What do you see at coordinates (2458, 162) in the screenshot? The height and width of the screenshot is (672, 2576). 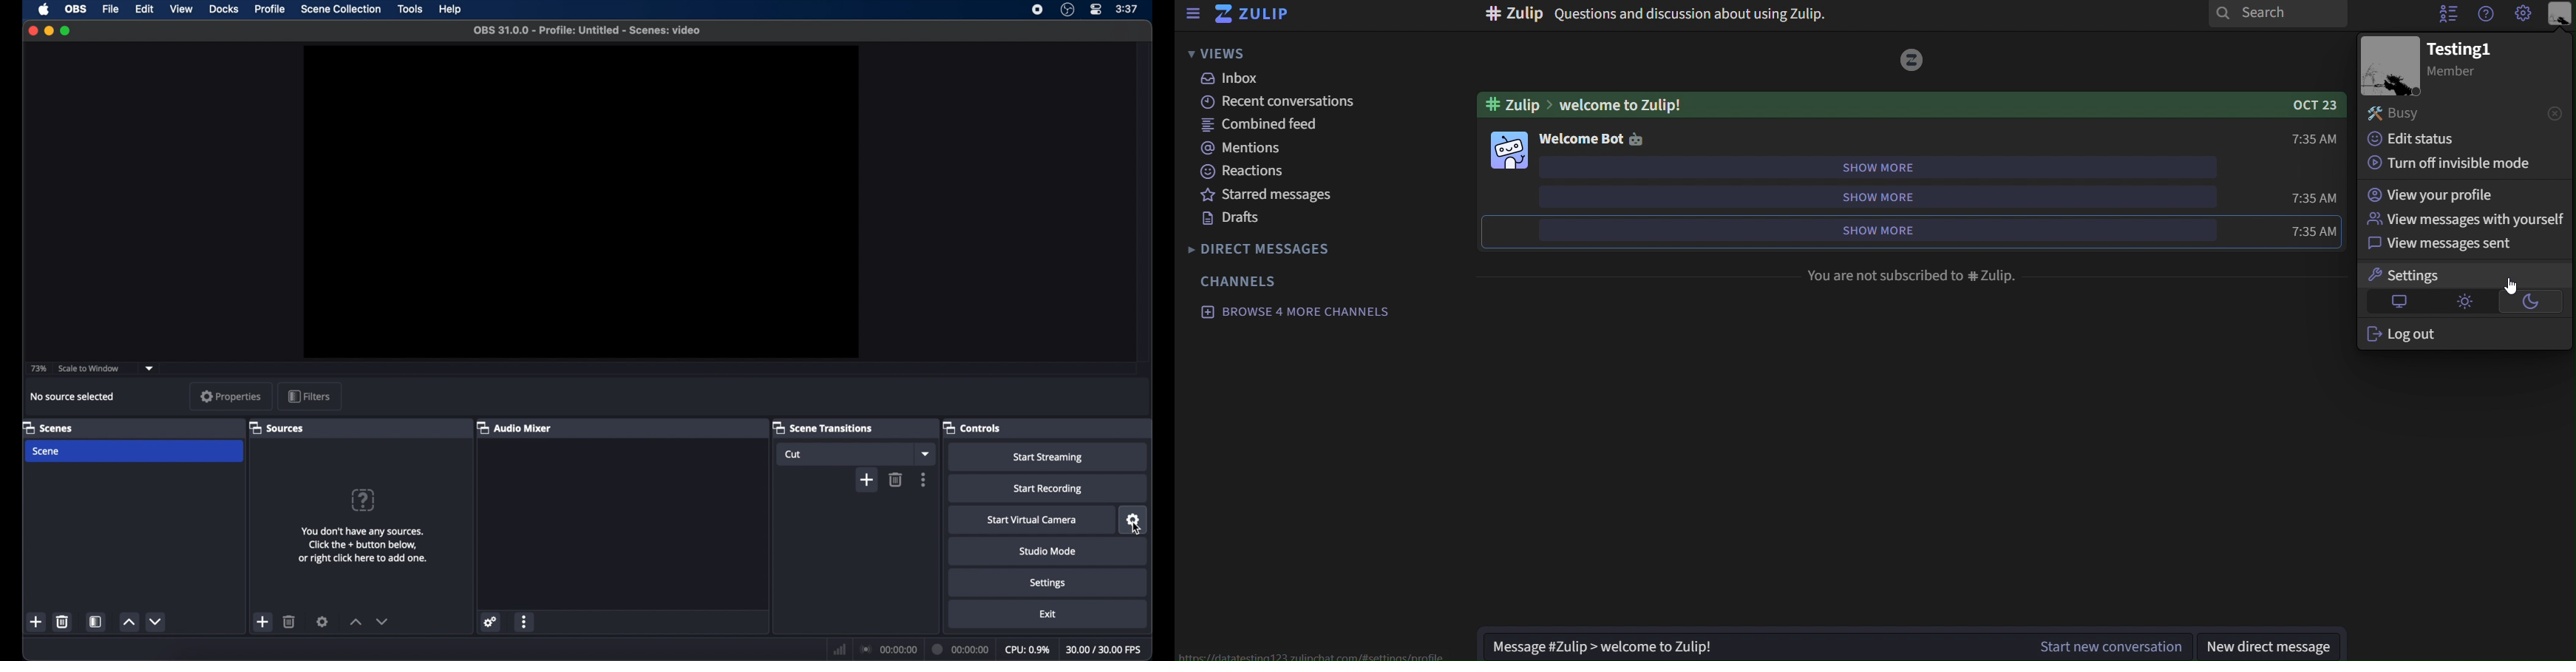 I see `turn off invisible mode` at bounding box center [2458, 162].